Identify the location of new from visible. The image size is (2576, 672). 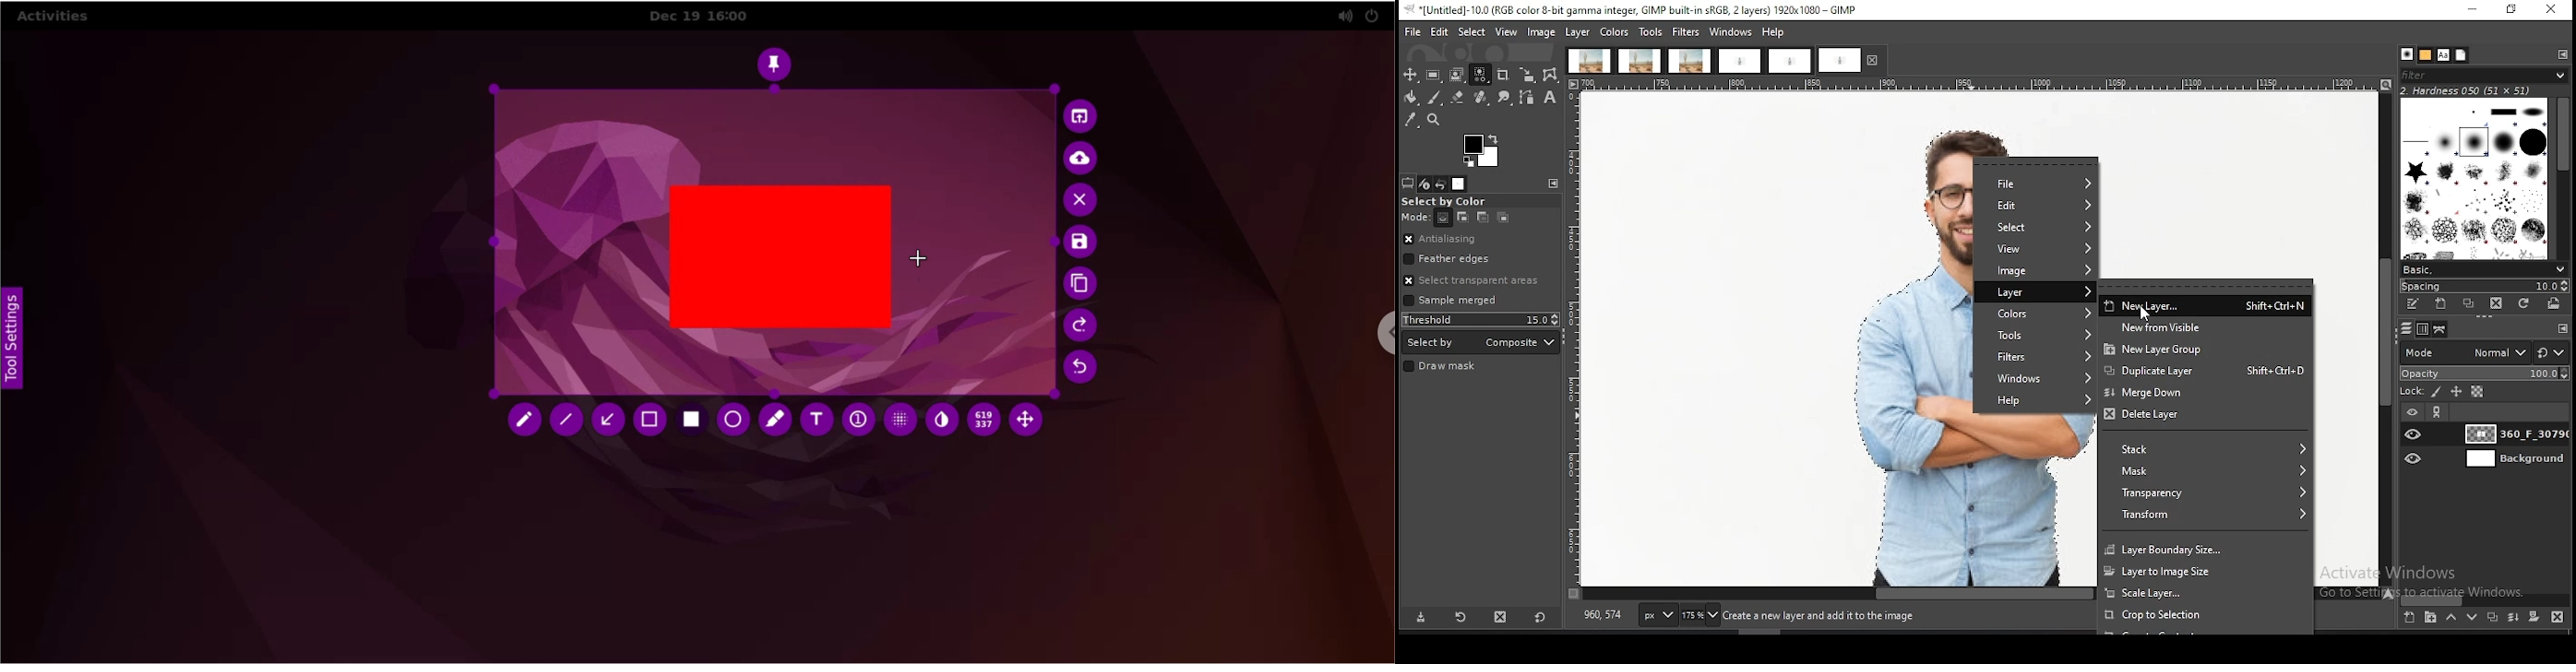
(2203, 326).